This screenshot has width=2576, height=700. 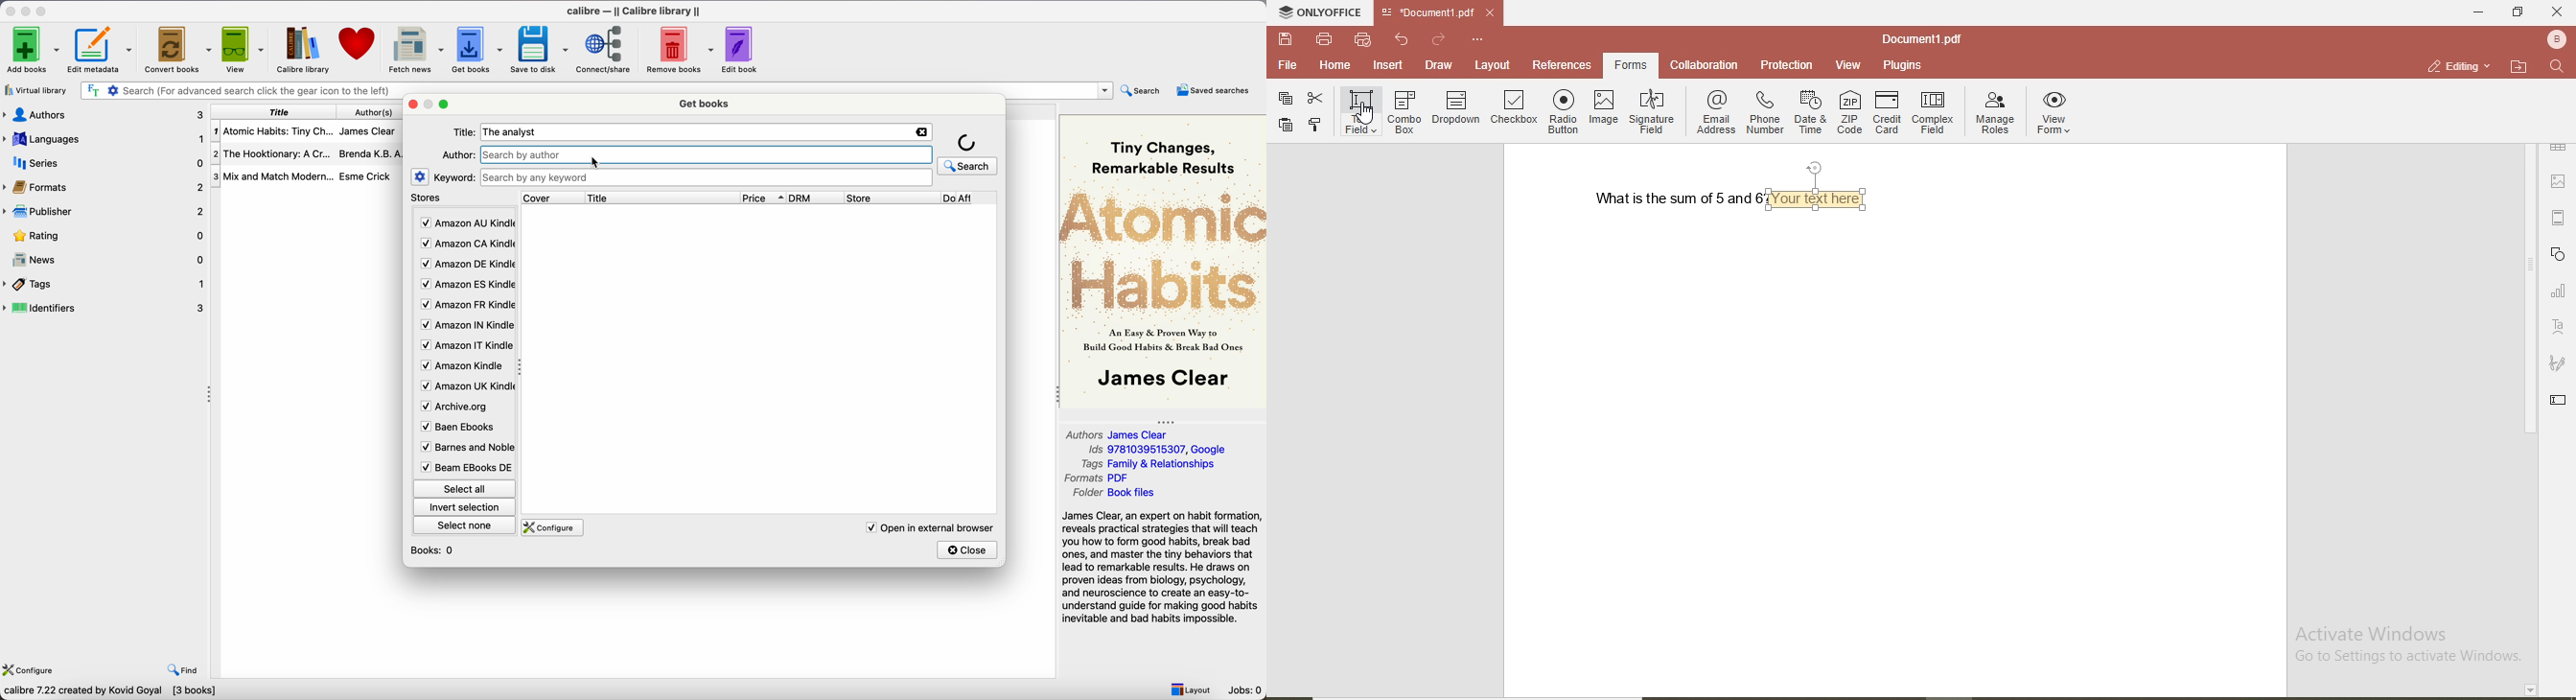 I want to click on clear, so click(x=922, y=132).